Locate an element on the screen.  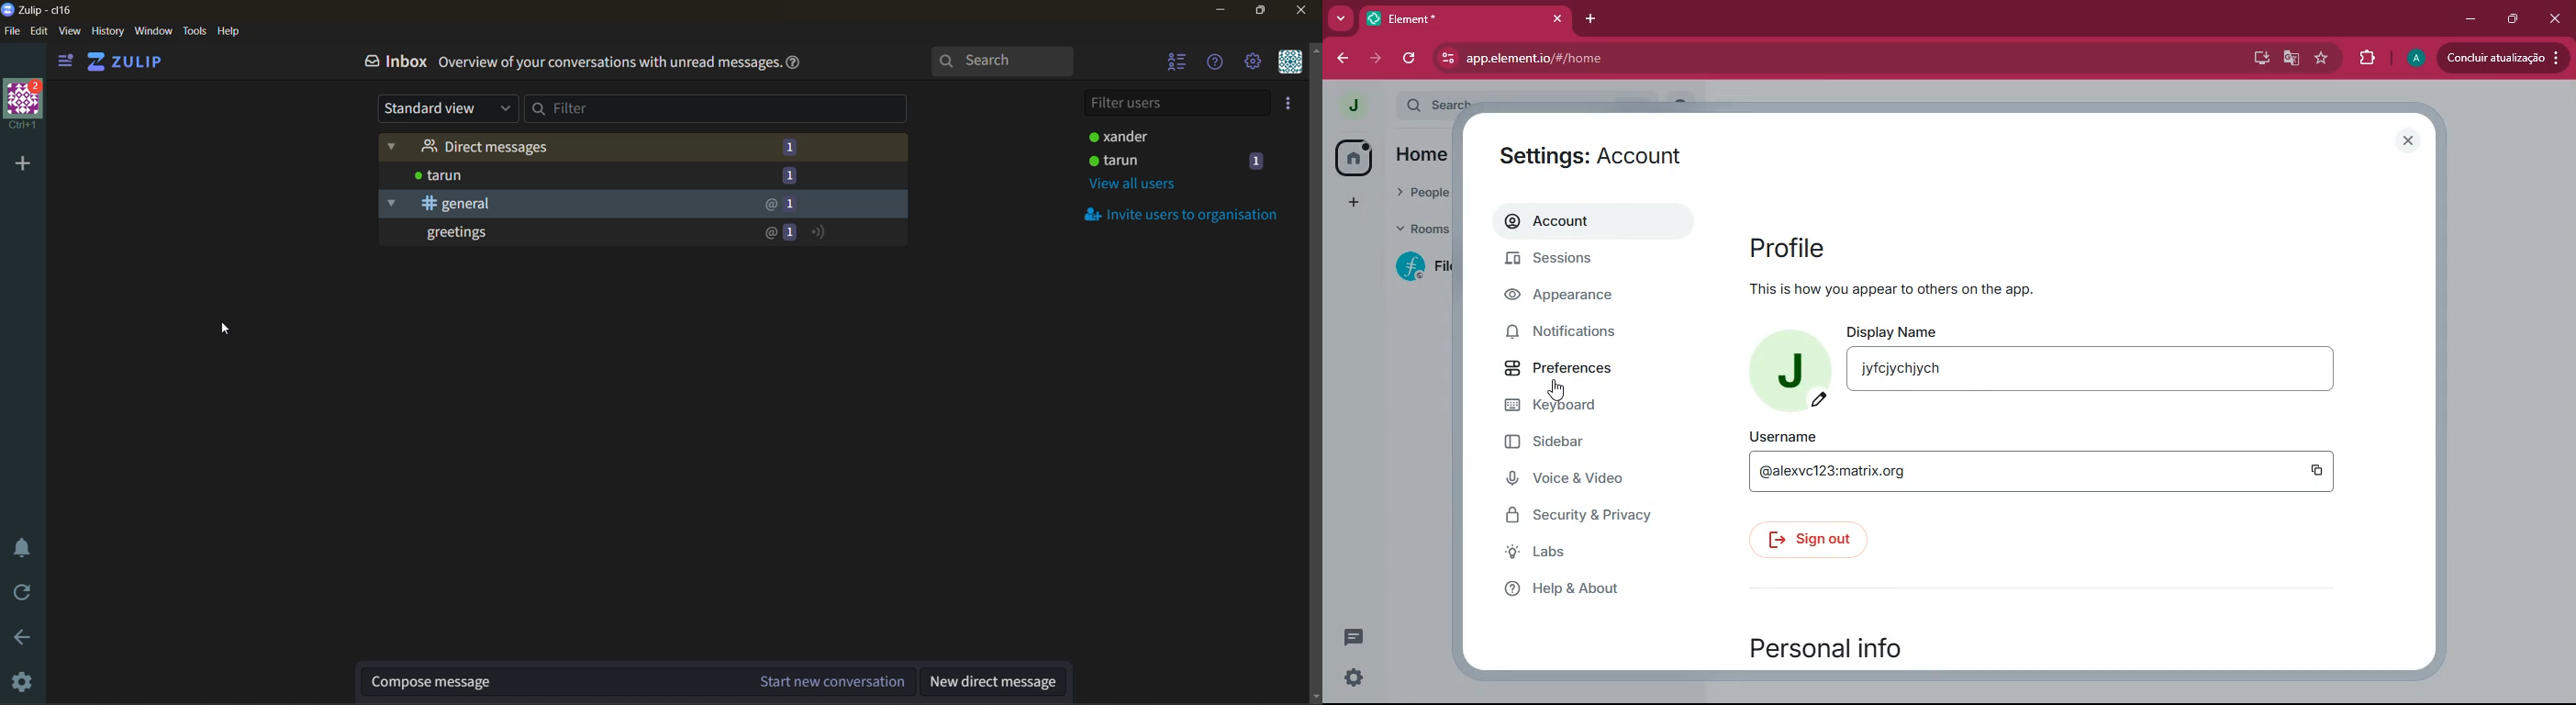
google translate is located at coordinates (2290, 59).